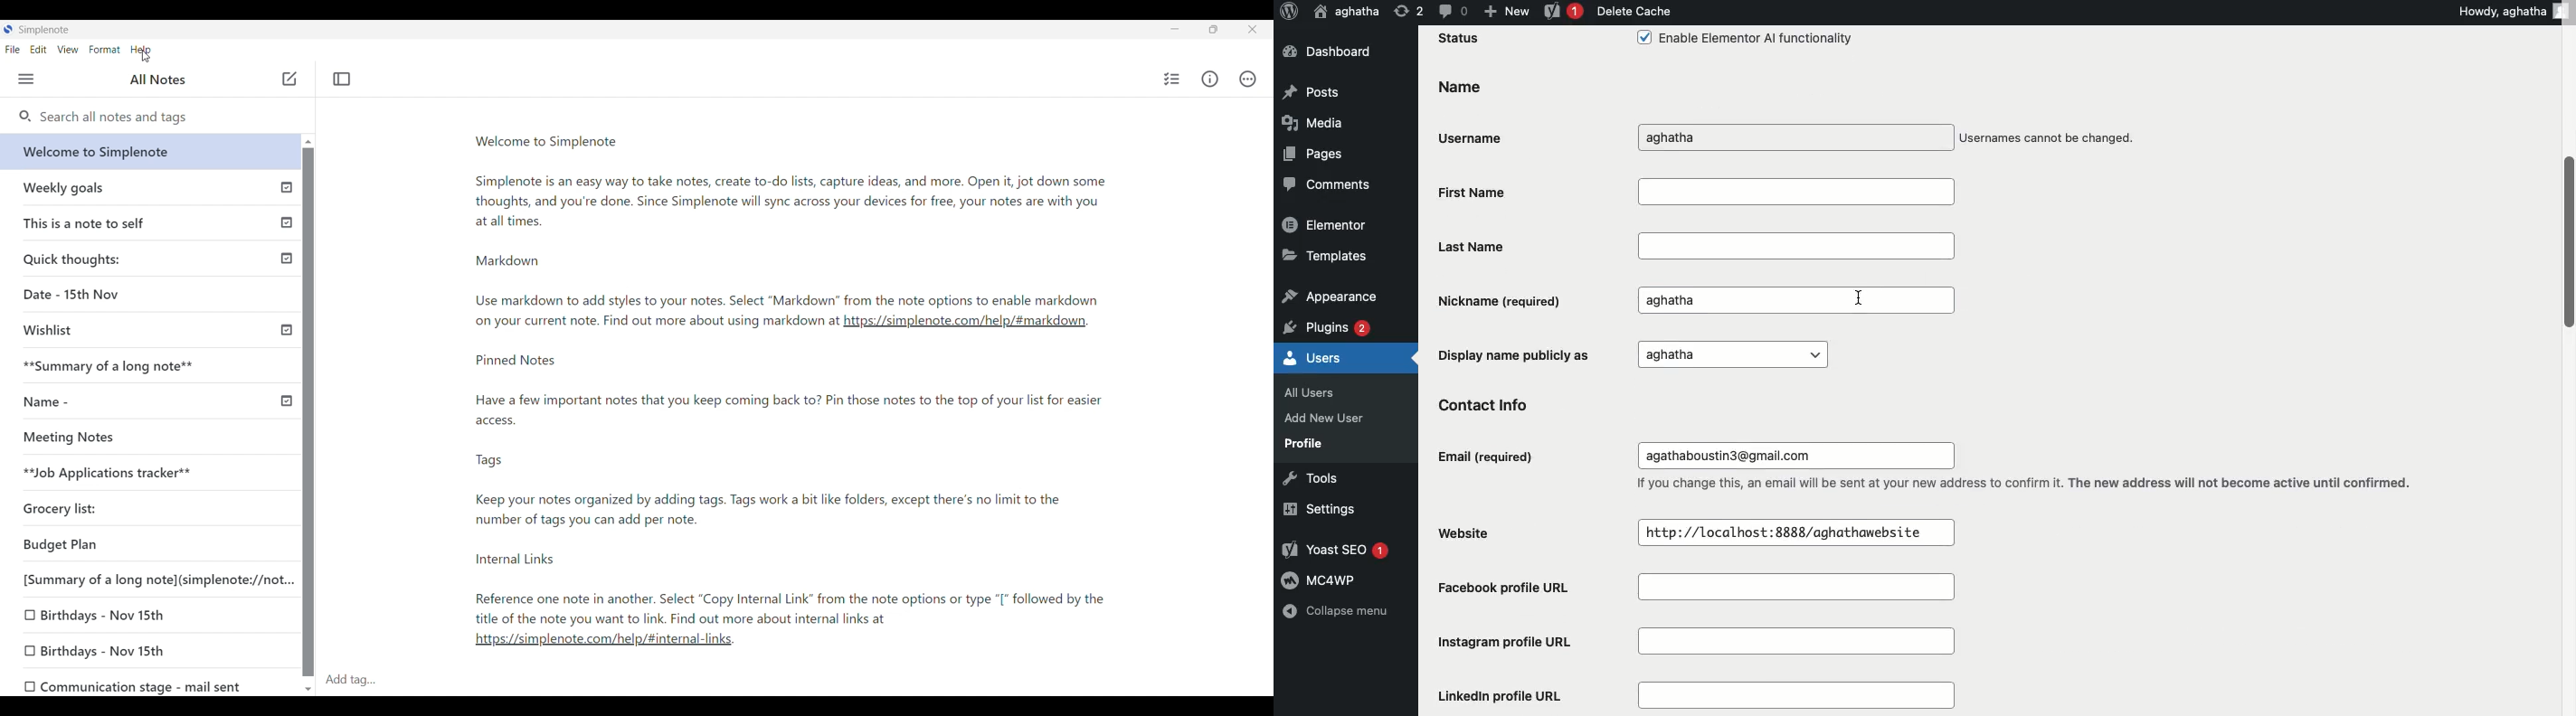  What do you see at coordinates (1307, 477) in the screenshot?
I see `Tools` at bounding box center [1307, 477].